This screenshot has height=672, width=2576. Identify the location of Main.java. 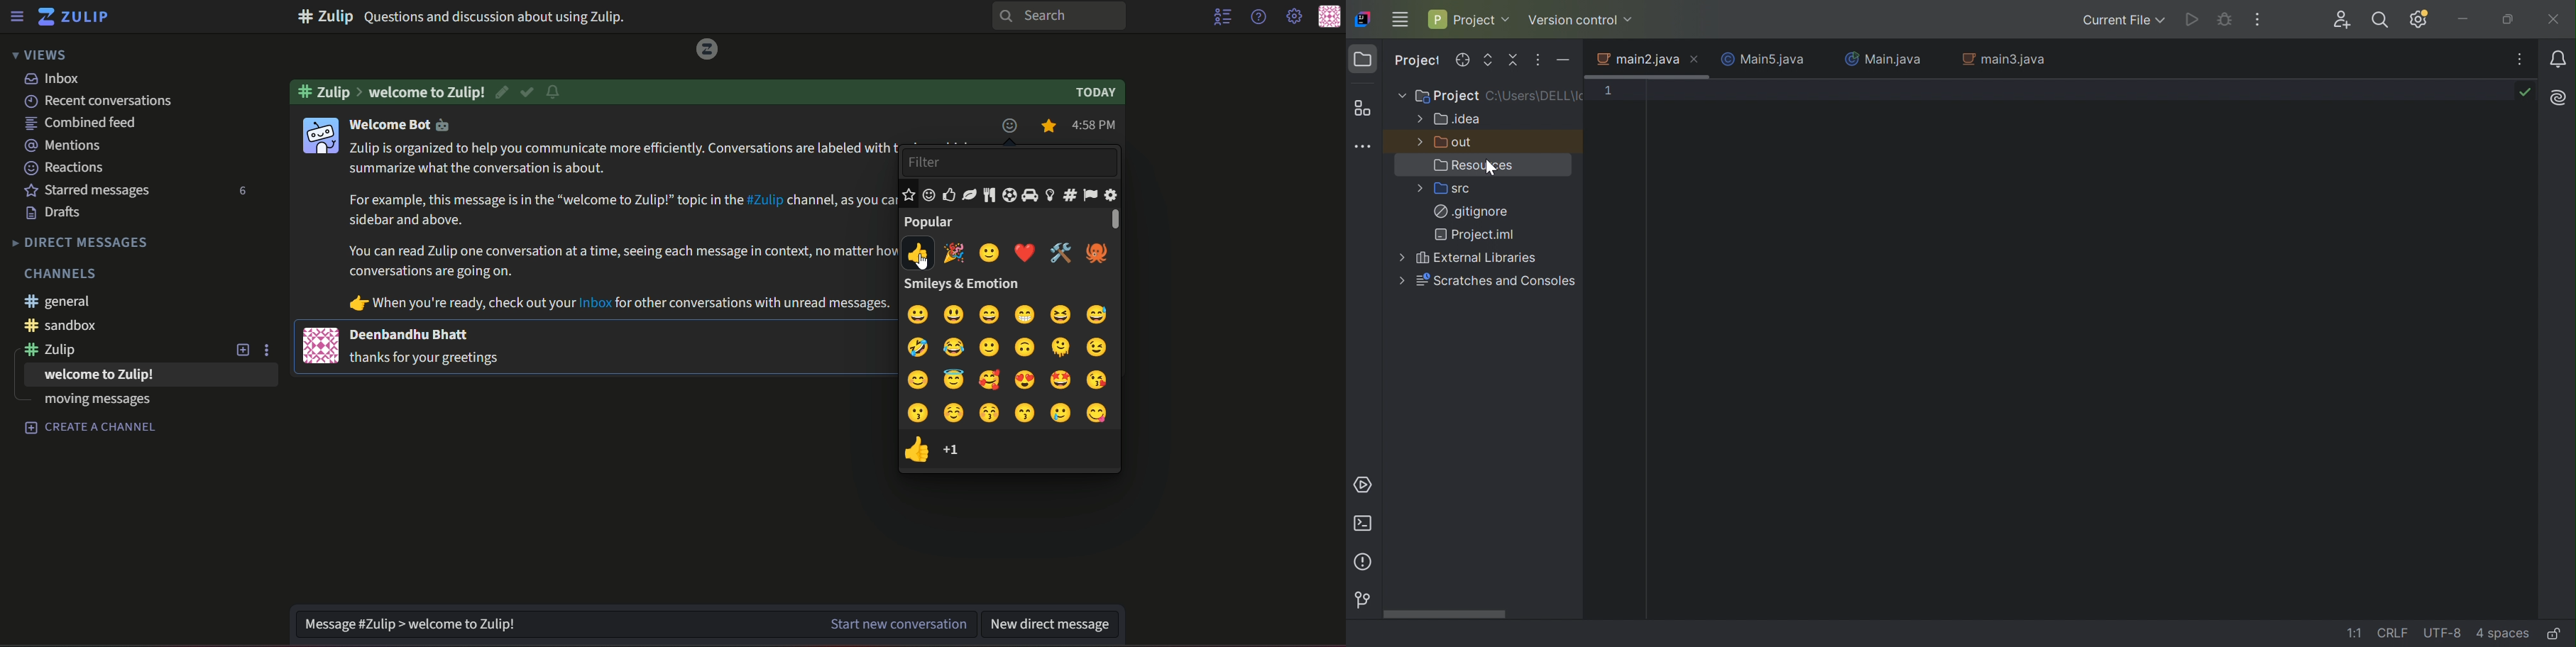
(1883, 60).